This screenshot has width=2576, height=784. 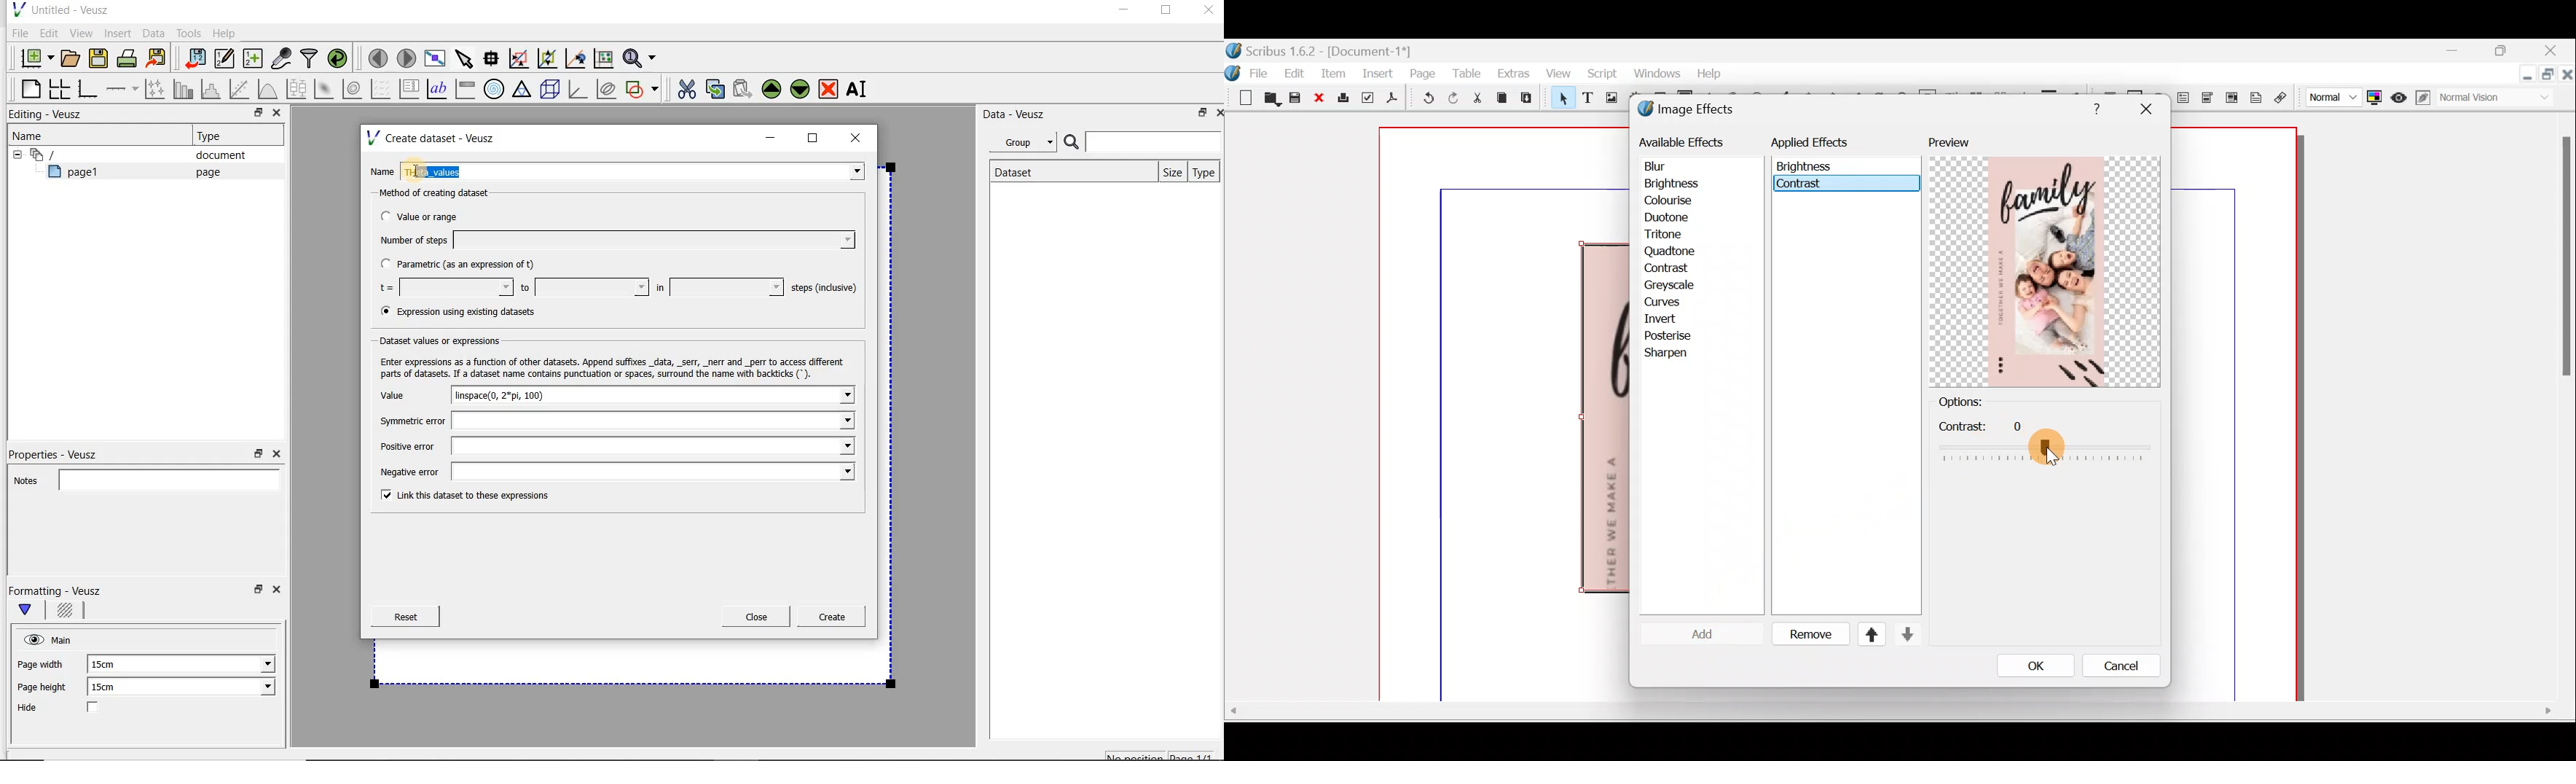 What do you see at coordinates (2400, 94) in the screenshot?
I see `Preview mode` at bounding box center [2400, 94].